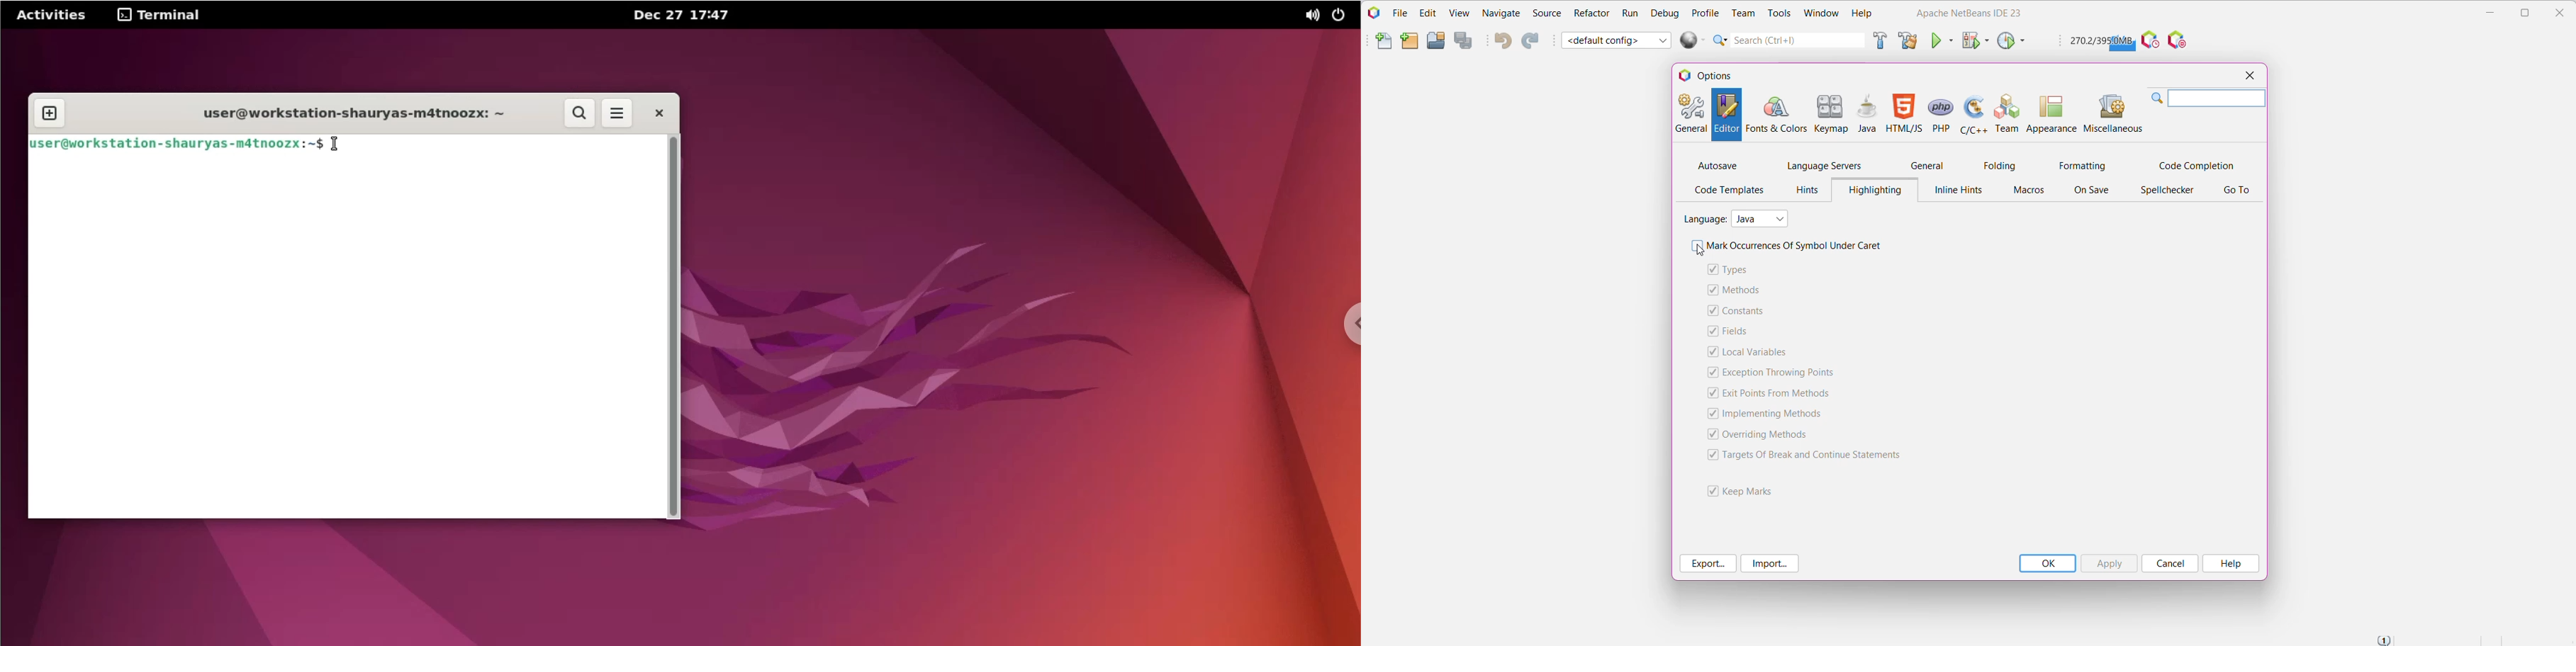  What do you see at coordinates (1712, 310) in the screenshot?
I see `checkbox` at bounding box center [1712, 310].